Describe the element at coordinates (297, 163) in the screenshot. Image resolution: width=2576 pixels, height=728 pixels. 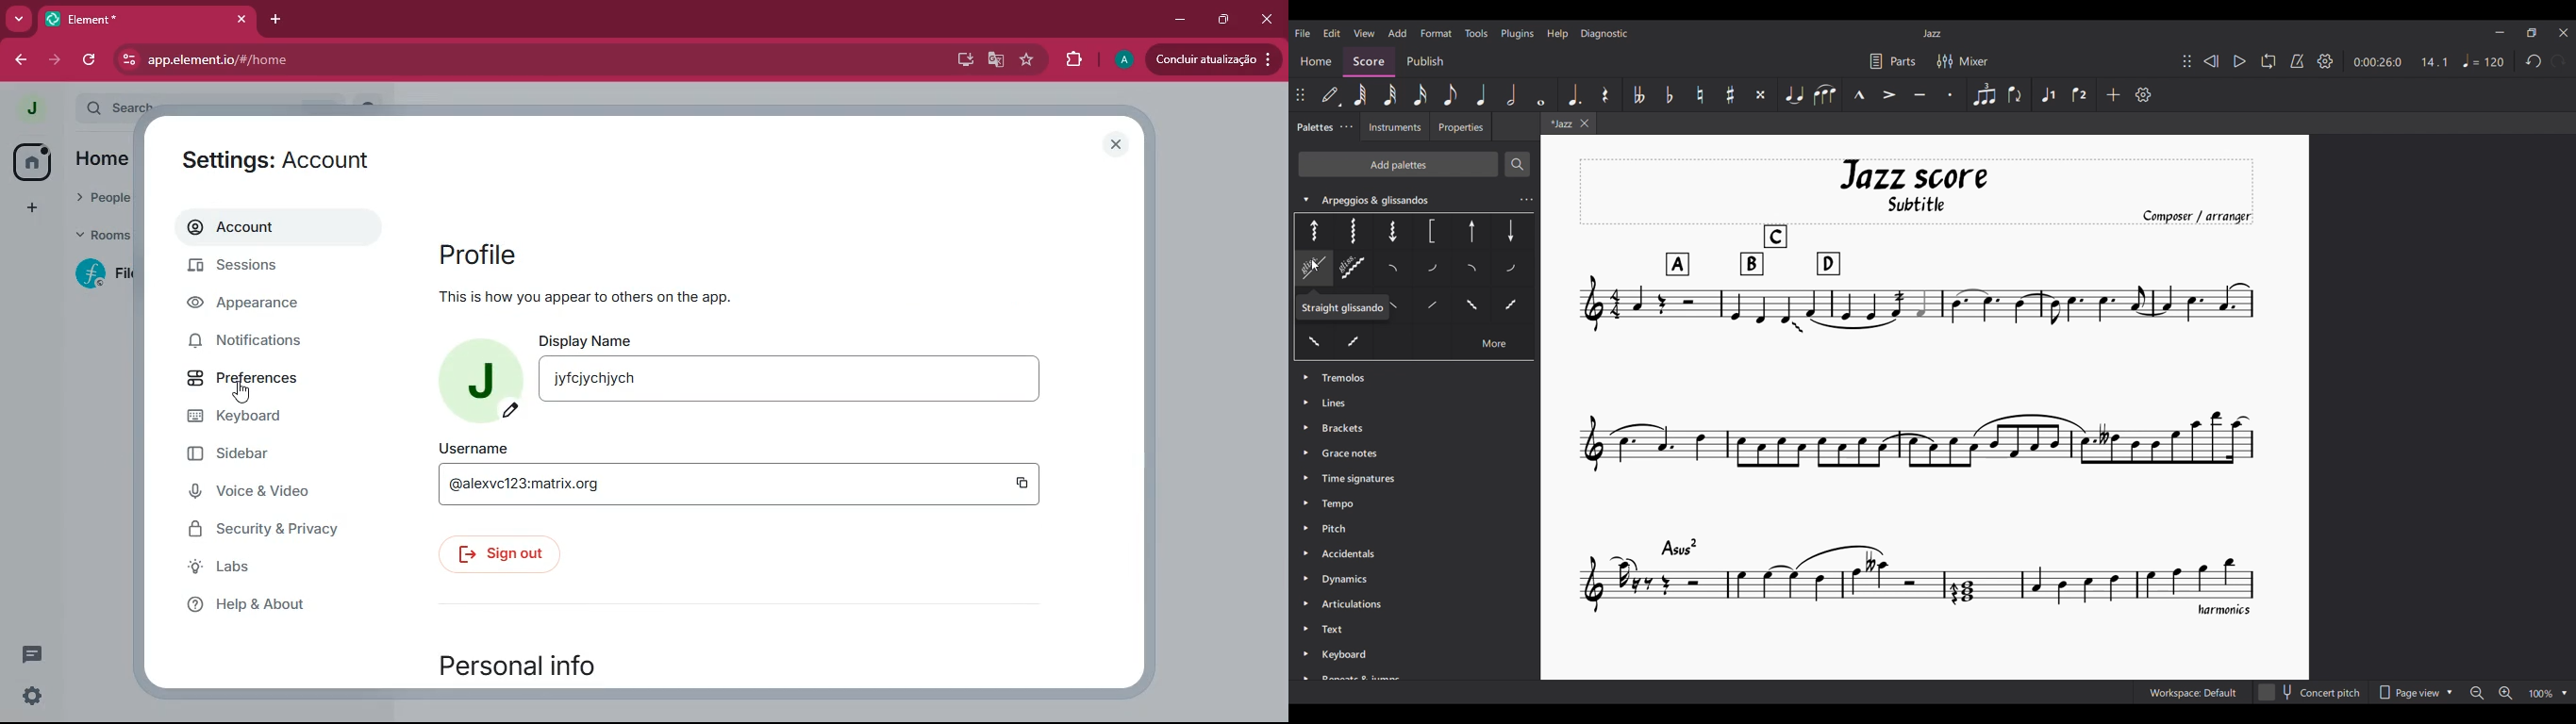
I see `settings: account` at that location.